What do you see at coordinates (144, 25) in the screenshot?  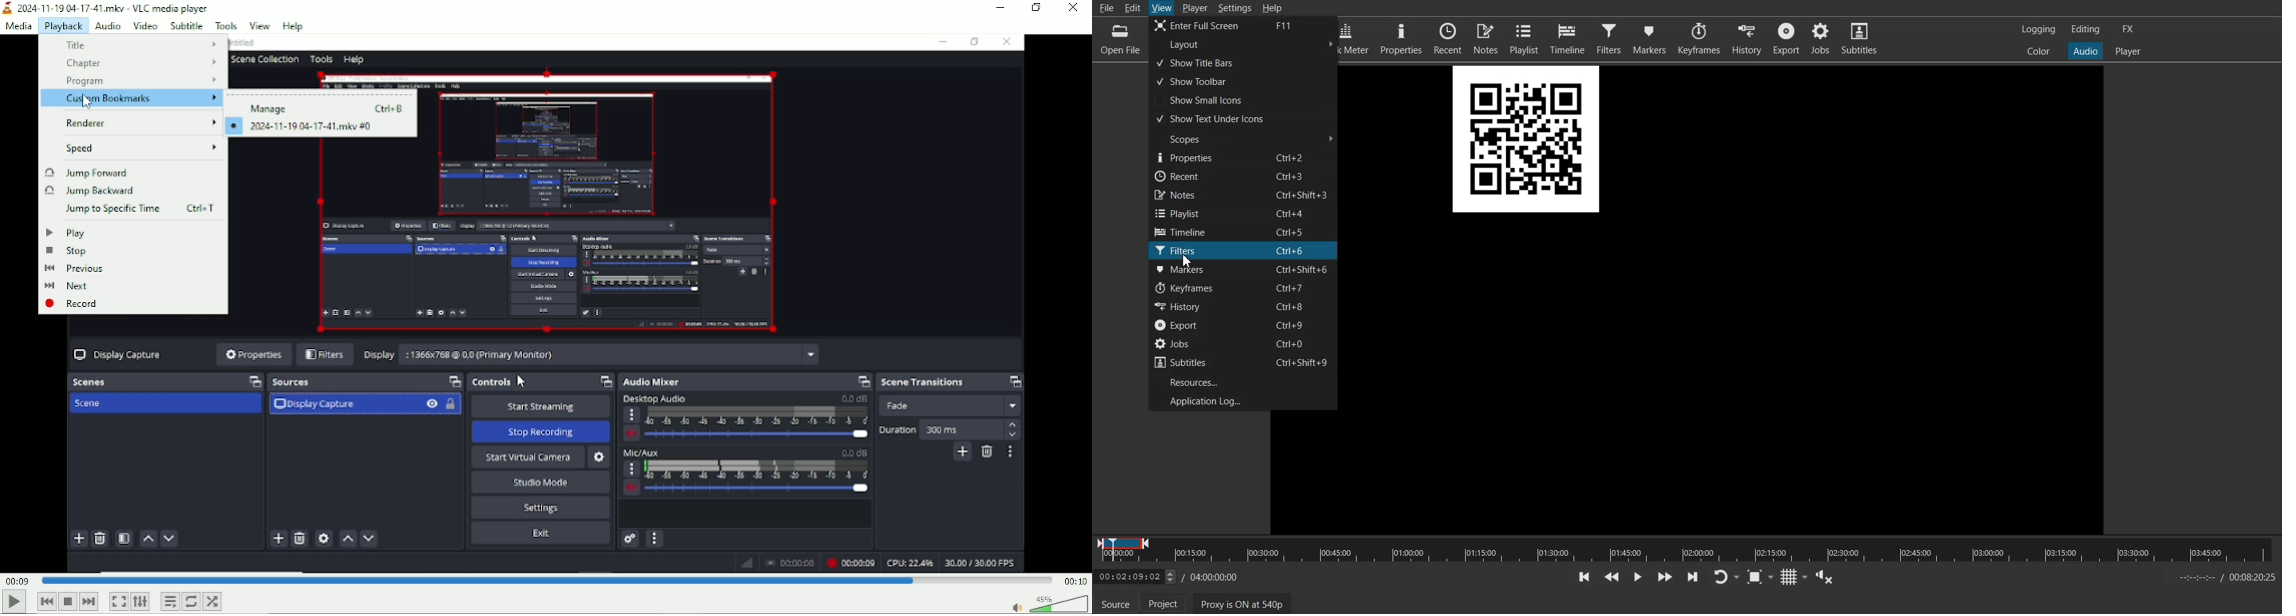 I see `Video` at bounding box center [144, 25].